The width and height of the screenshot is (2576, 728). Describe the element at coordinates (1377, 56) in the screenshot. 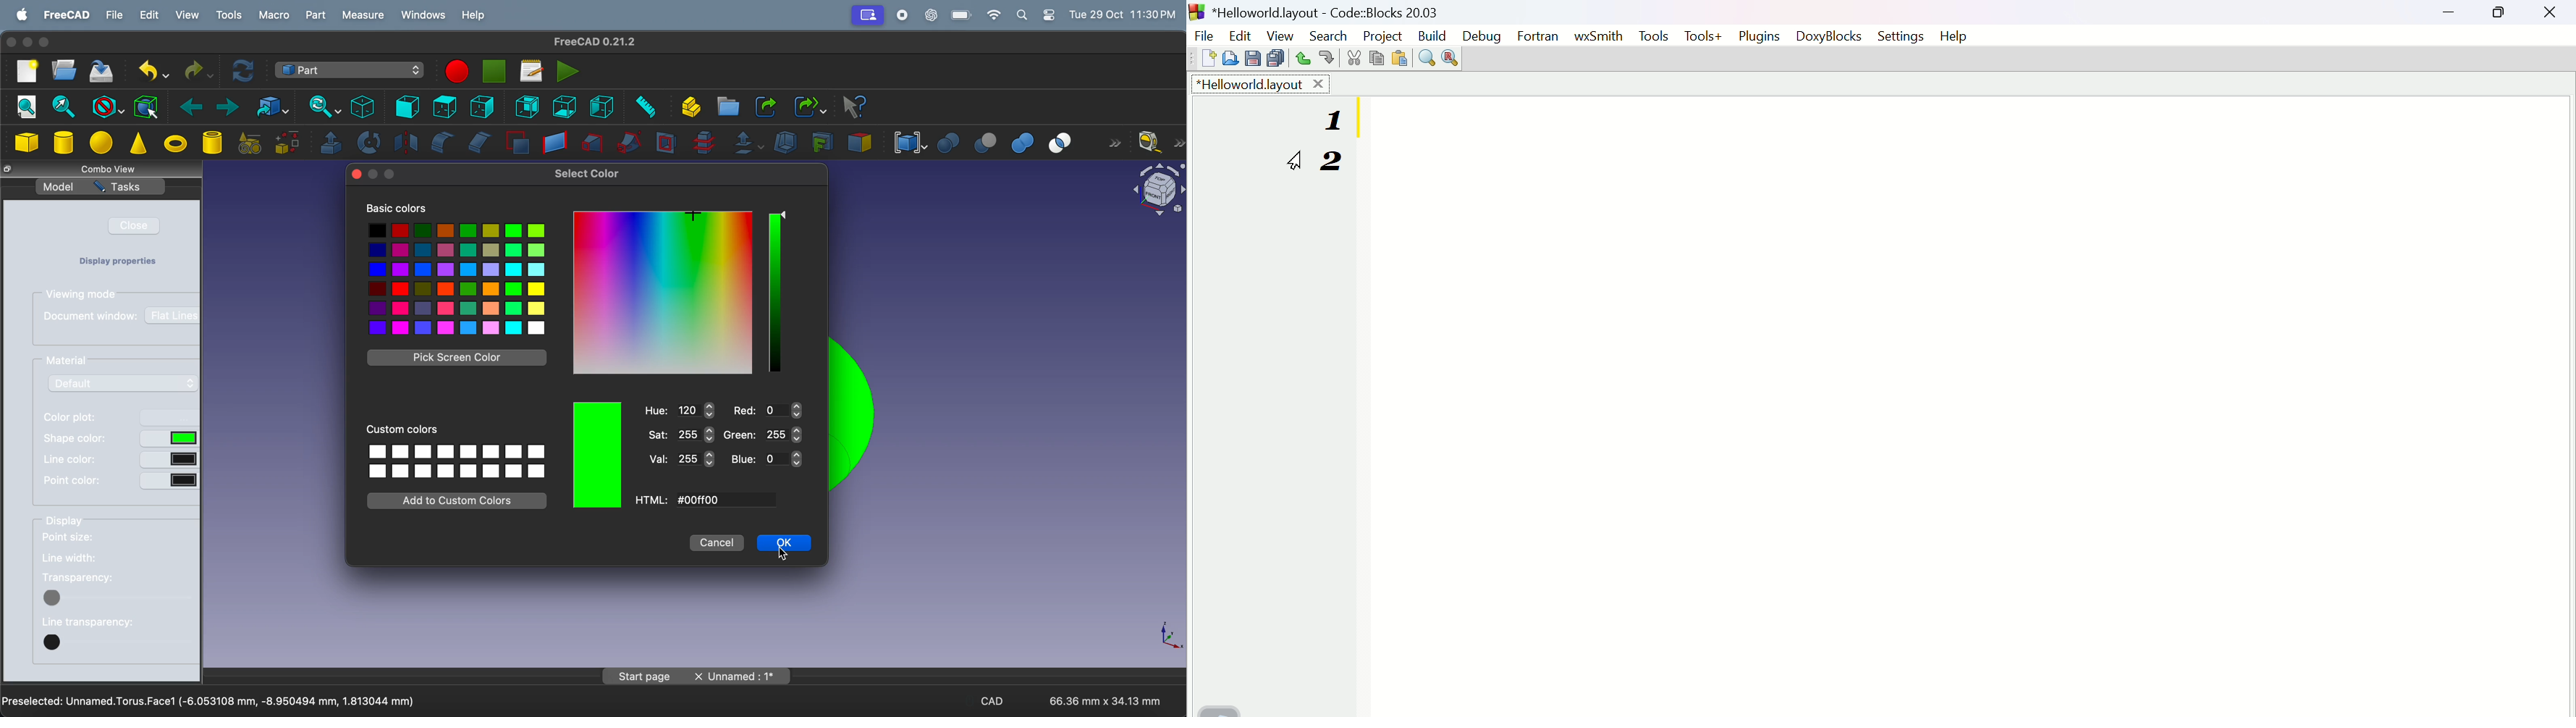

I see `Copy` at that location.